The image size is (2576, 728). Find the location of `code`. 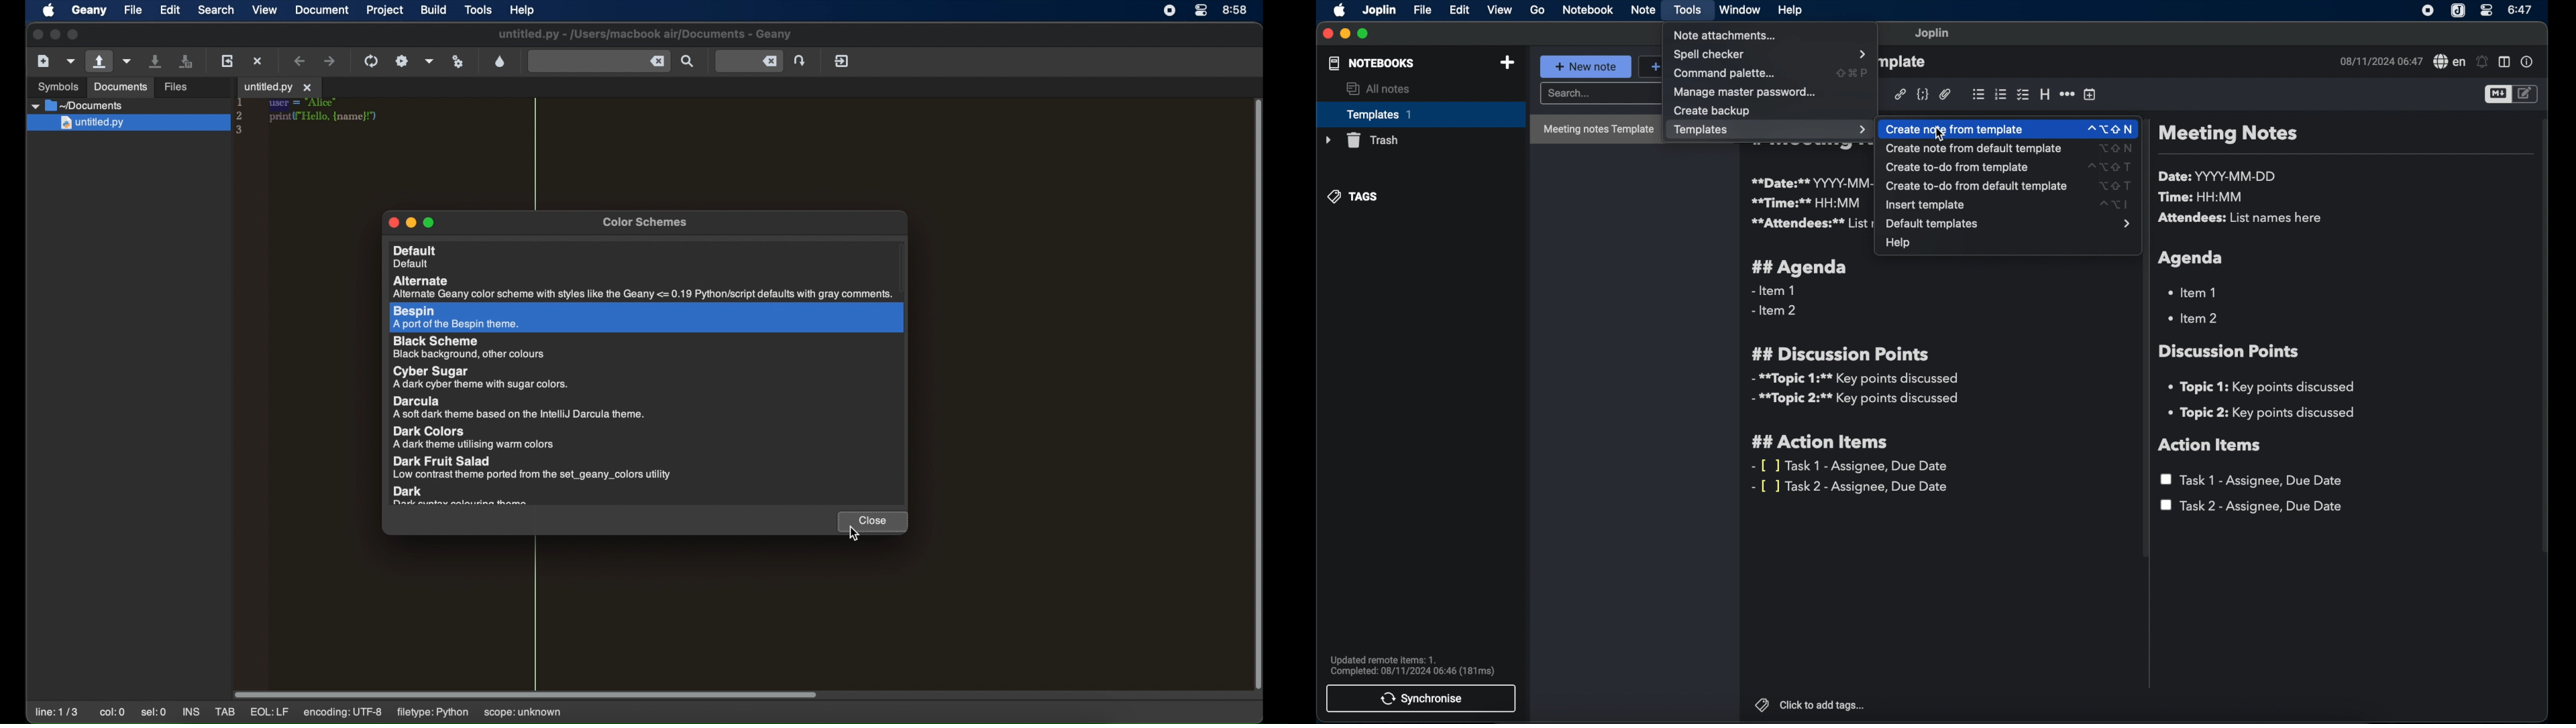

code is located at coordinates (1923, 93).